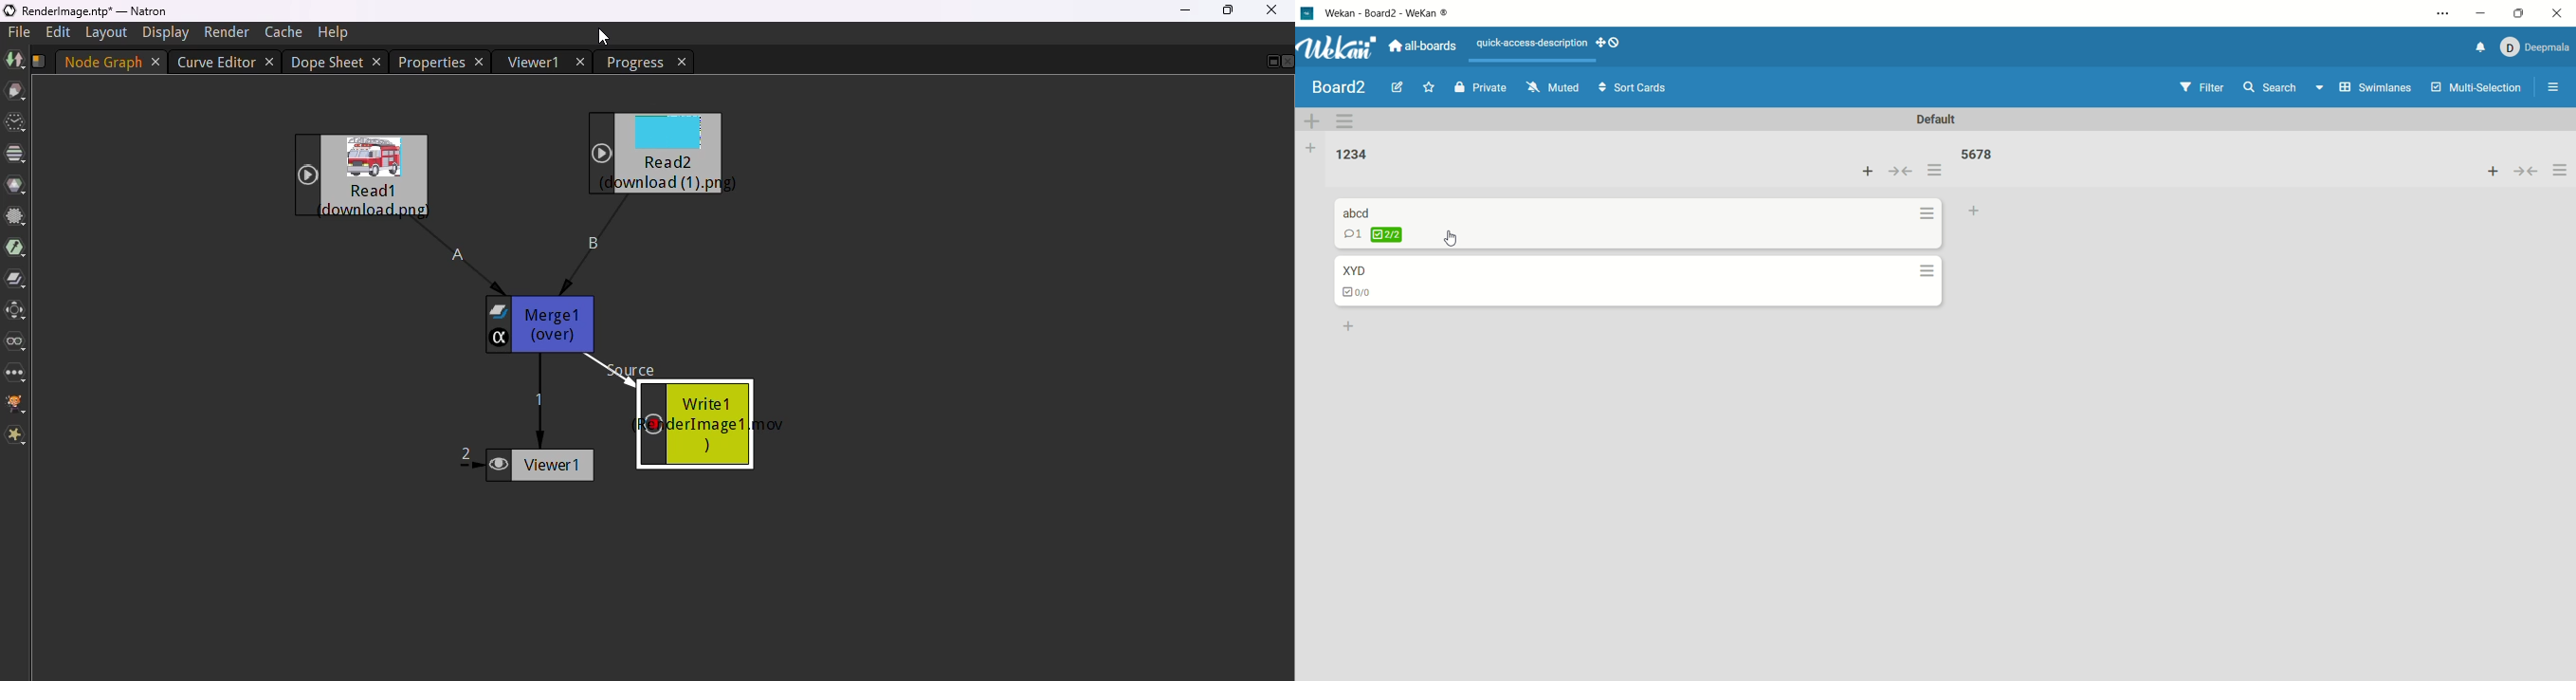 Image resolution: width=2576 pixels, height=700 pixels. I want to click on card title, so click(1353, 271).